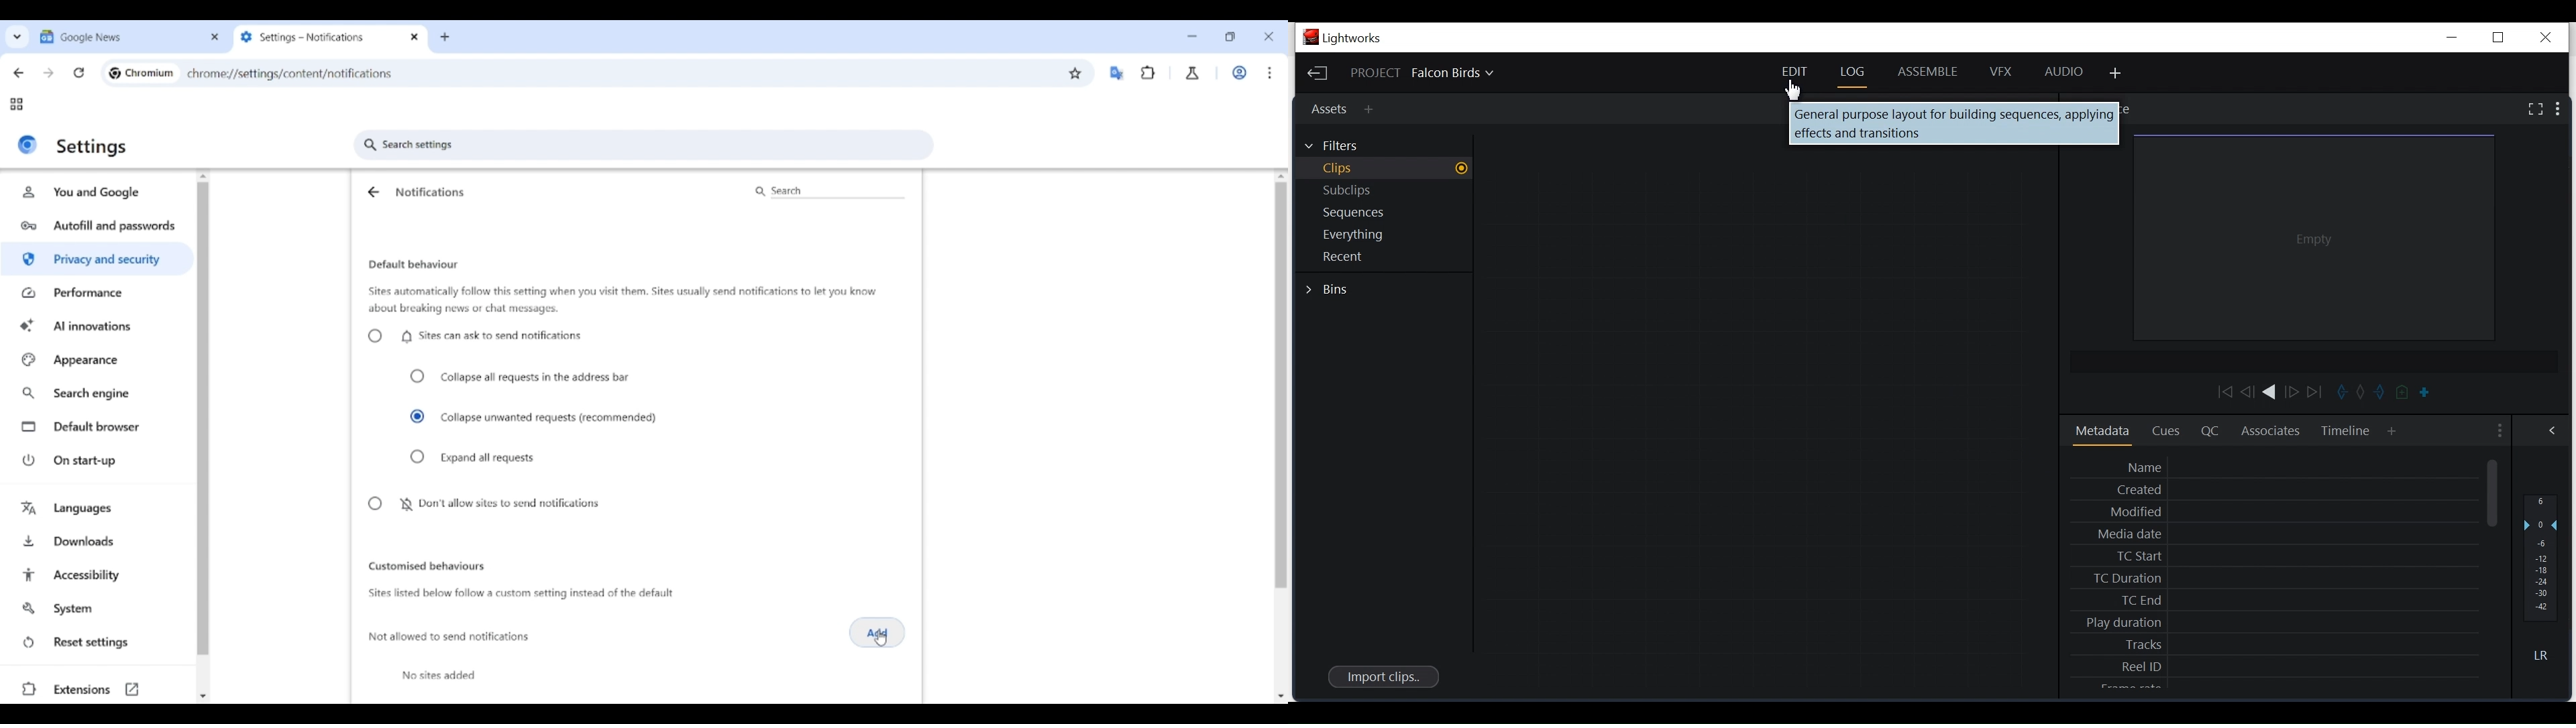 The height and width of the screenshot is (728, 2576). I want to click on Restore, so click(2498, 37).